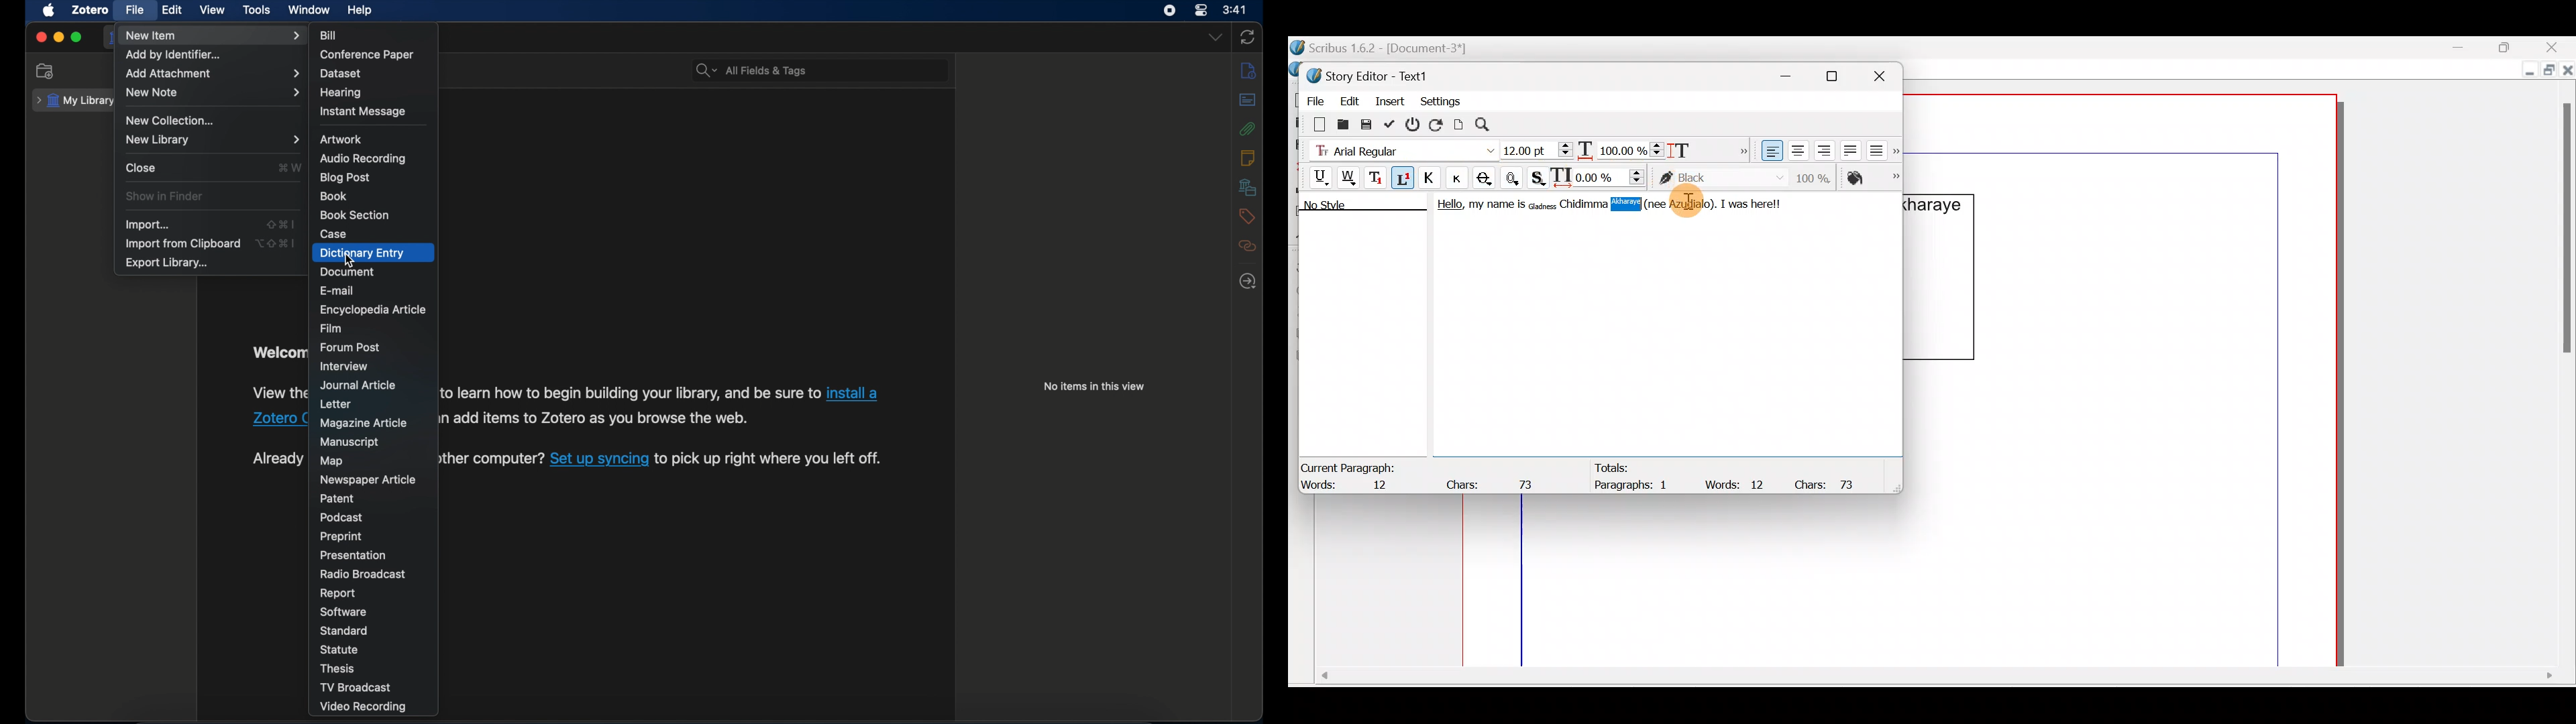  I want to click on Cursor, so click(1694, 206).